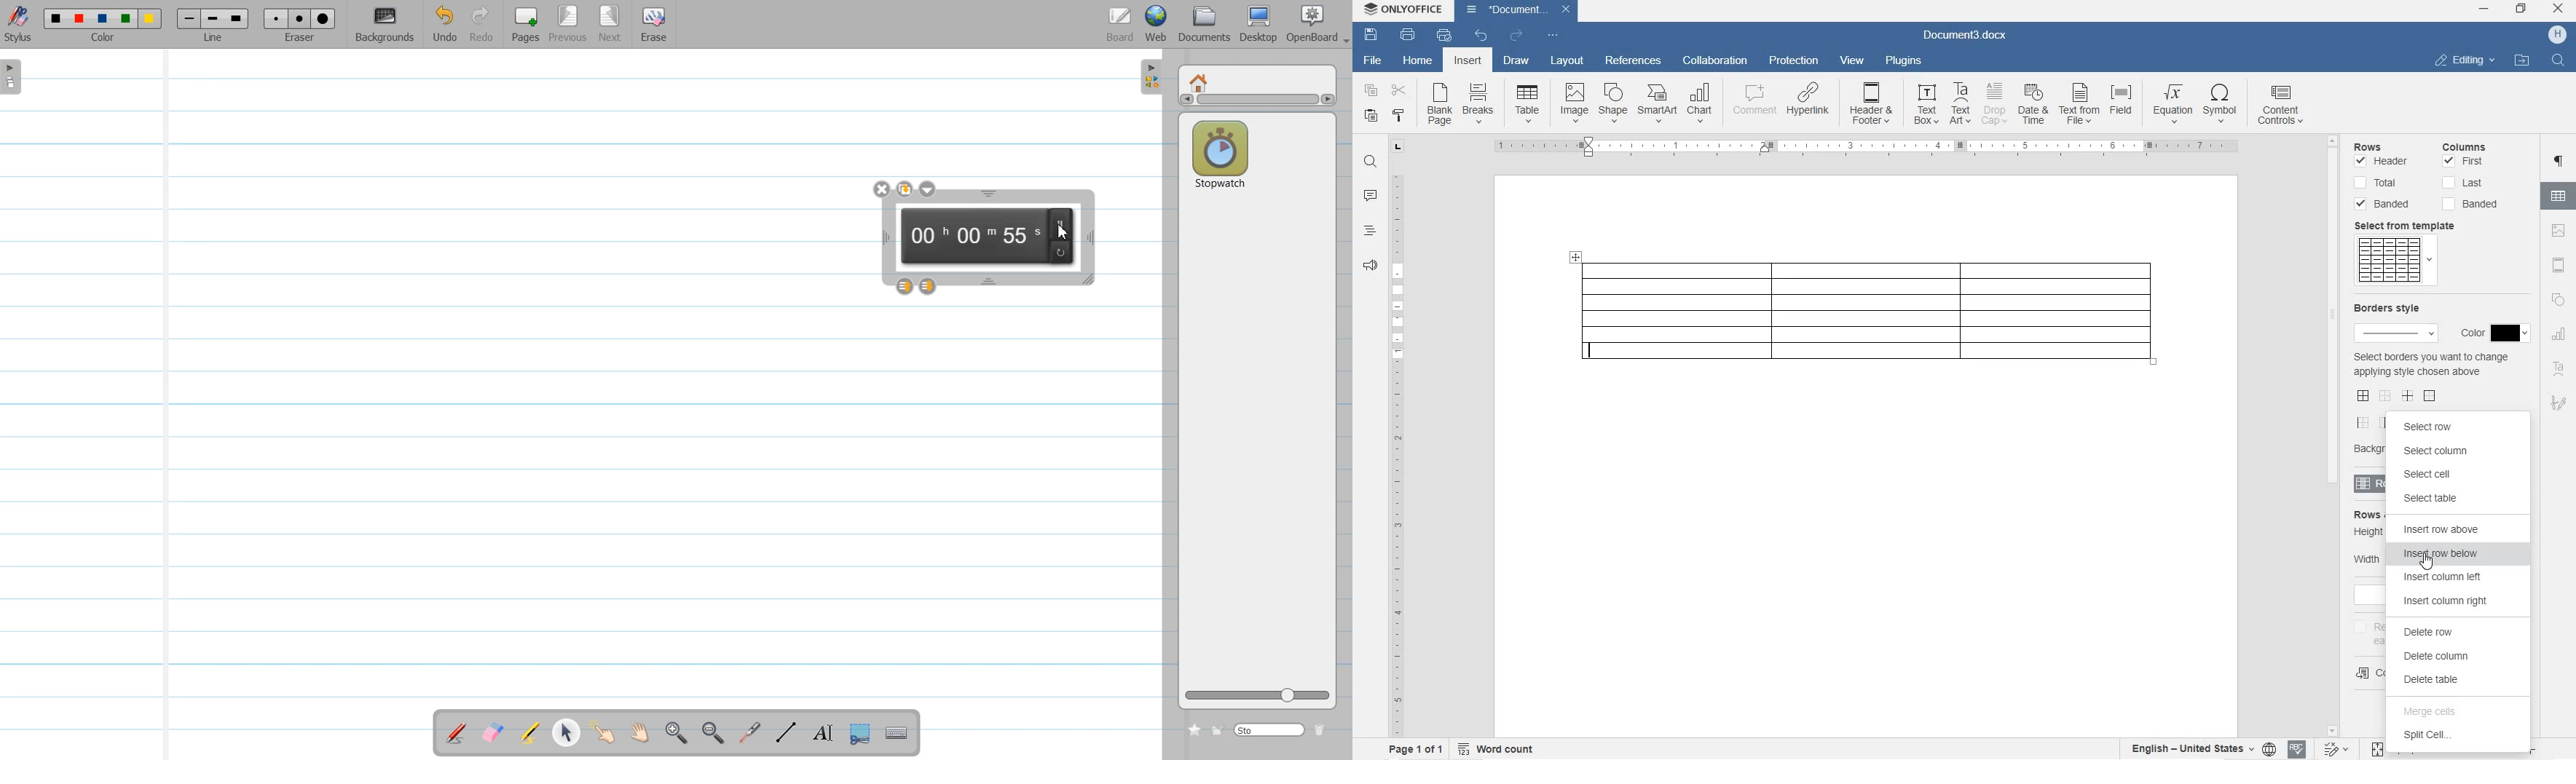 The image size is (2576, 784). What do you see at coordinates (2438, 657) in the screenshot?
I see `delete column` at bounding box center [2438, 657].